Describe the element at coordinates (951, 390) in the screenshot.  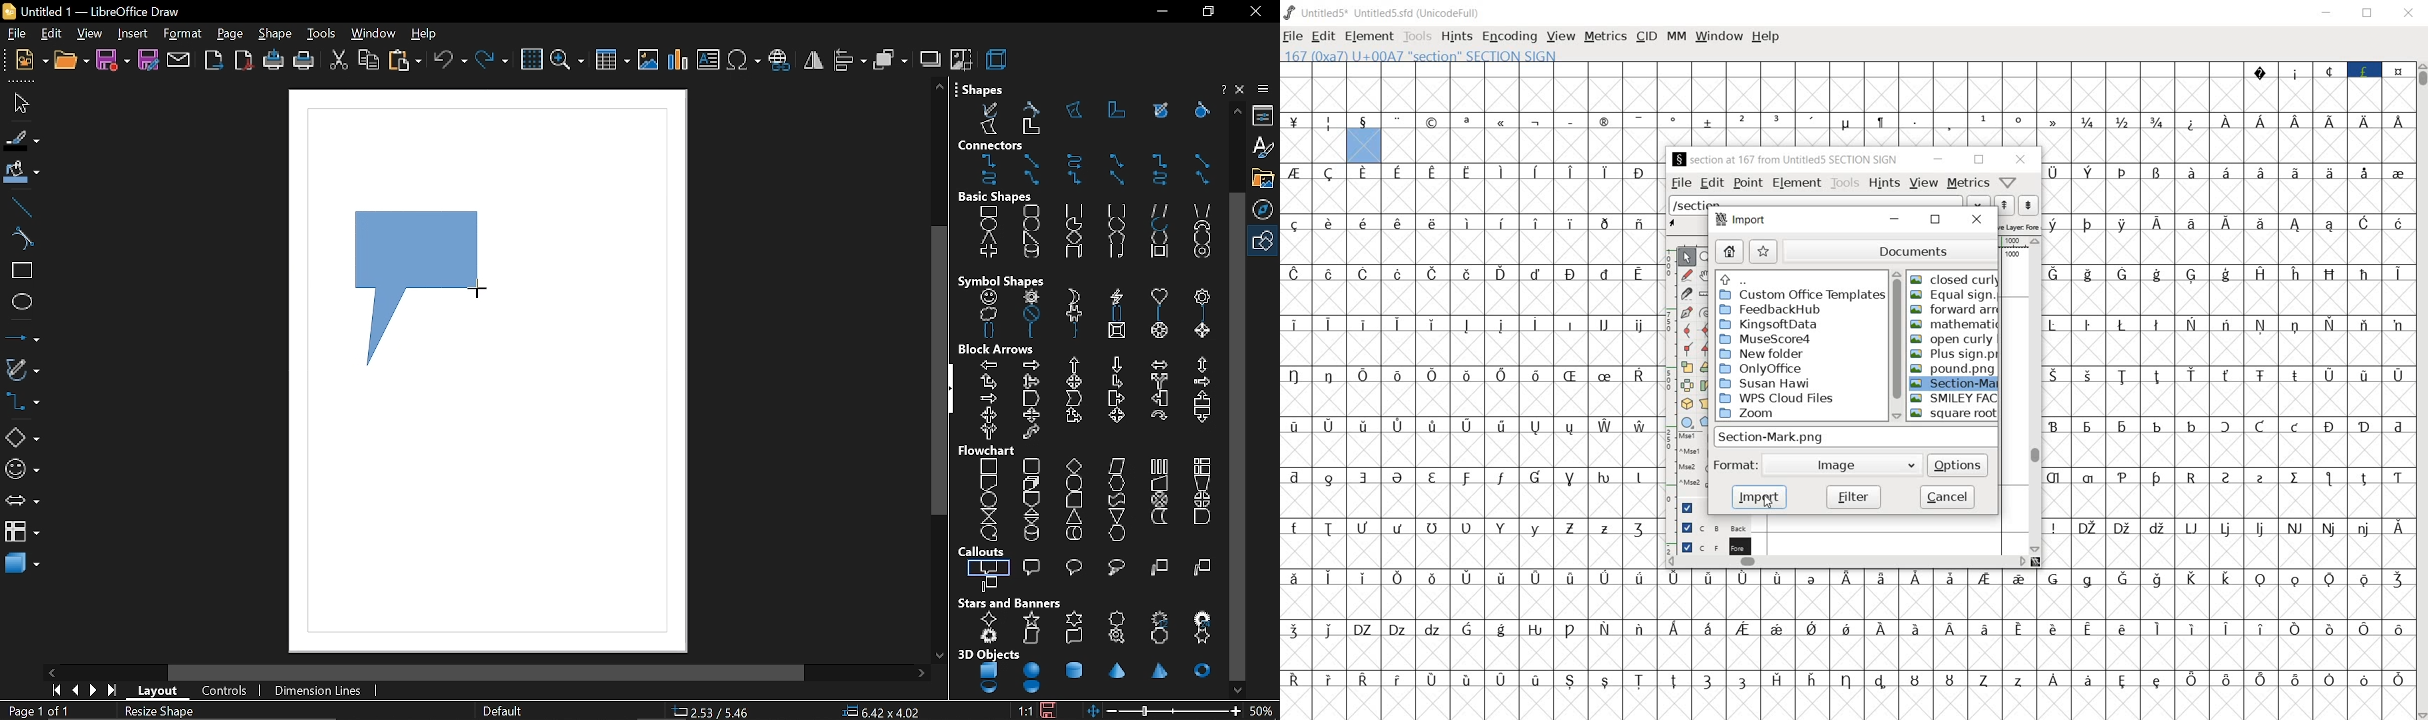
I see `hide` at that location.